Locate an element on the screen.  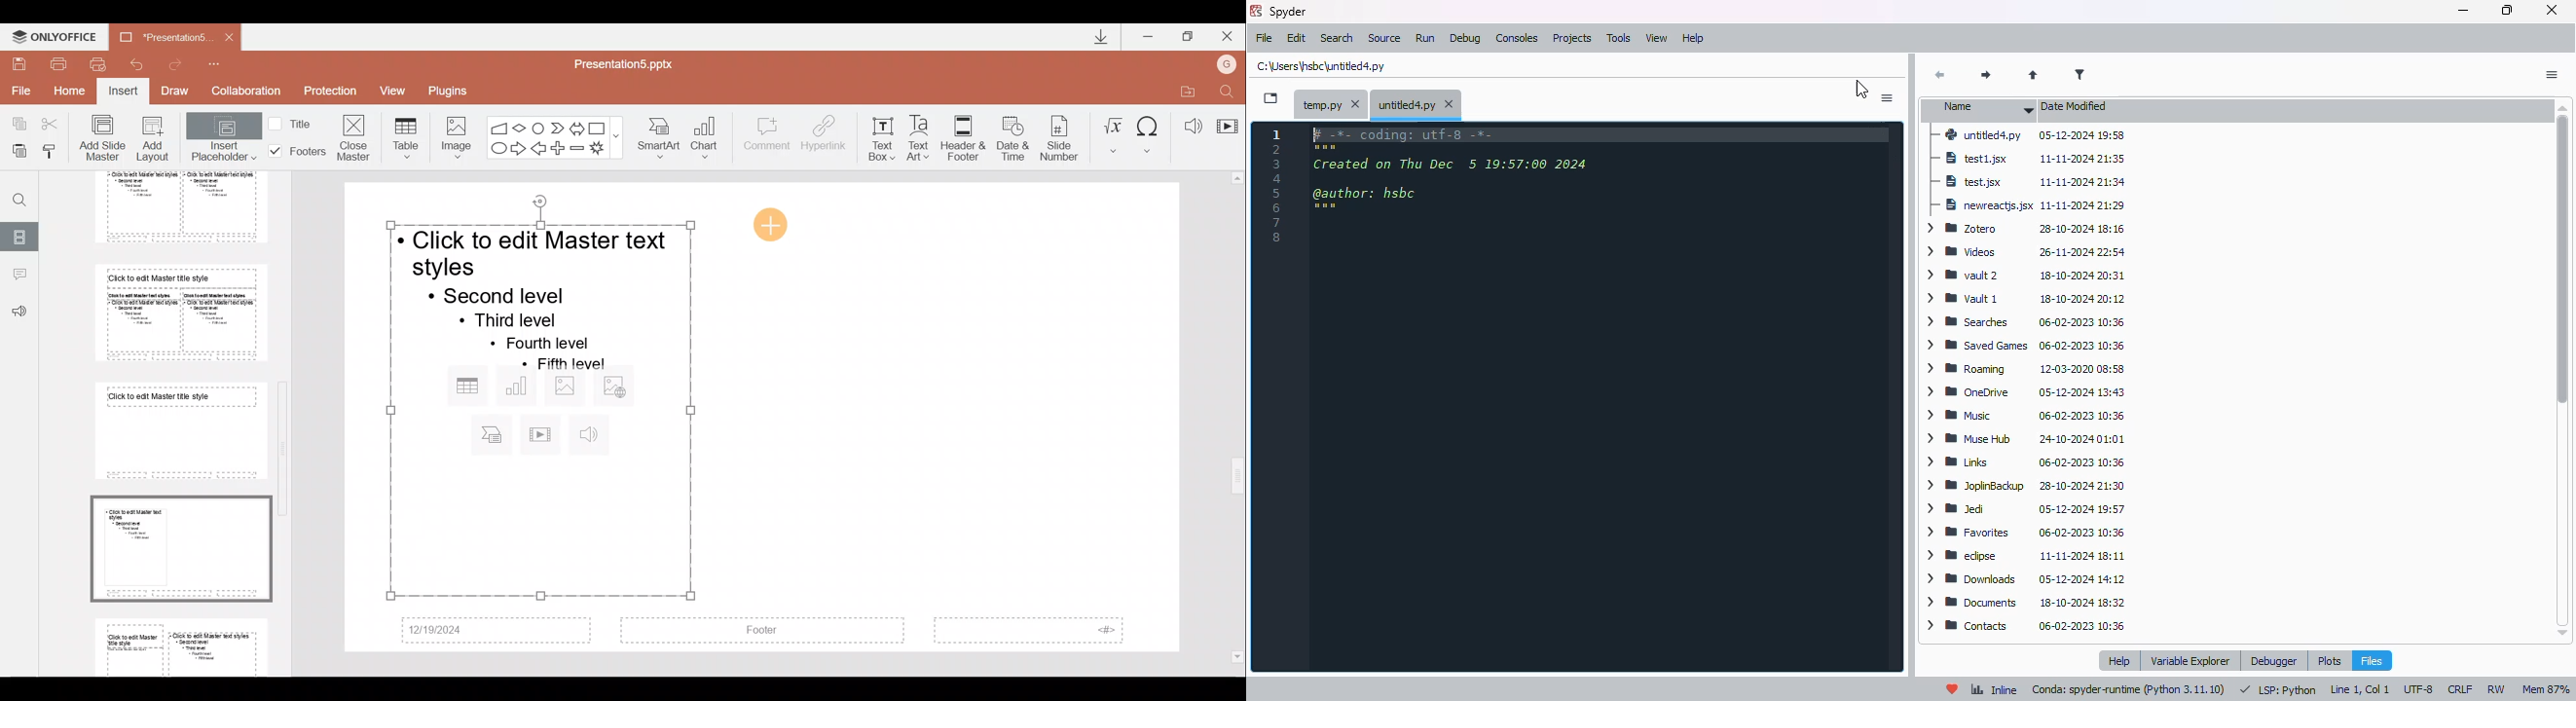
Save is located at coordinates (19, 62).